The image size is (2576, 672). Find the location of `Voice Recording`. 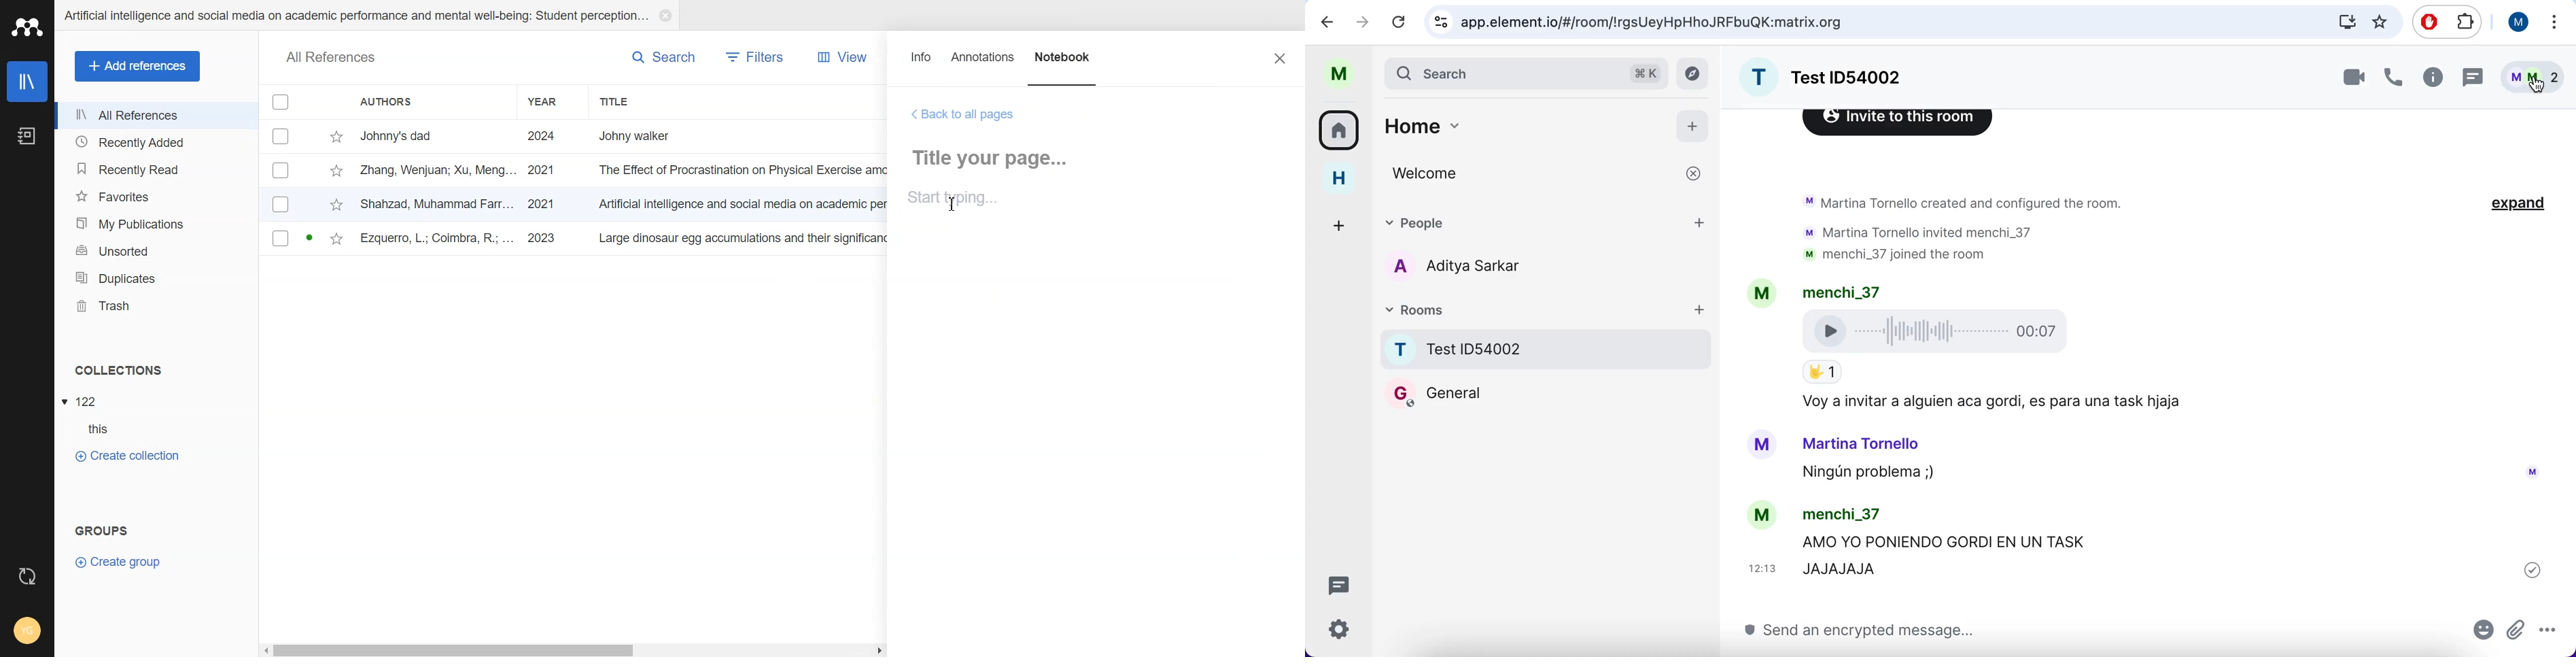

Voice Recording is located at coordinates (1937, 332).